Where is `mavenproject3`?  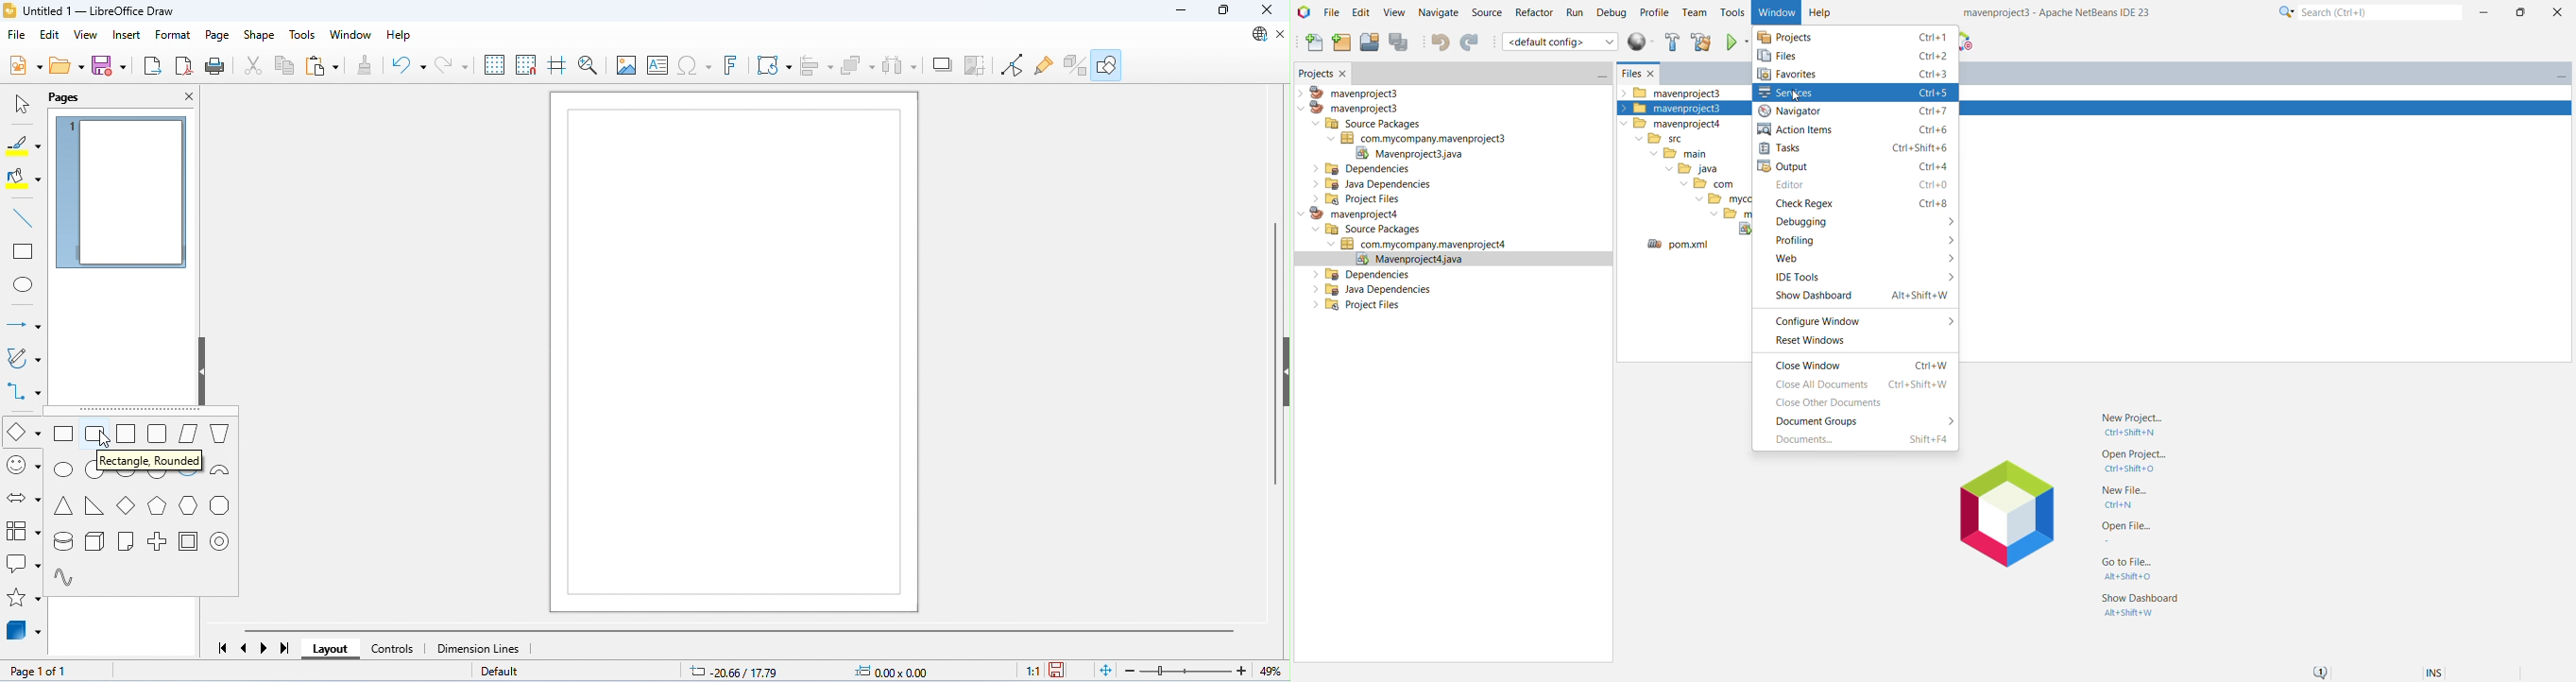
mavenproject3 is located at coordinates (1674, 109).